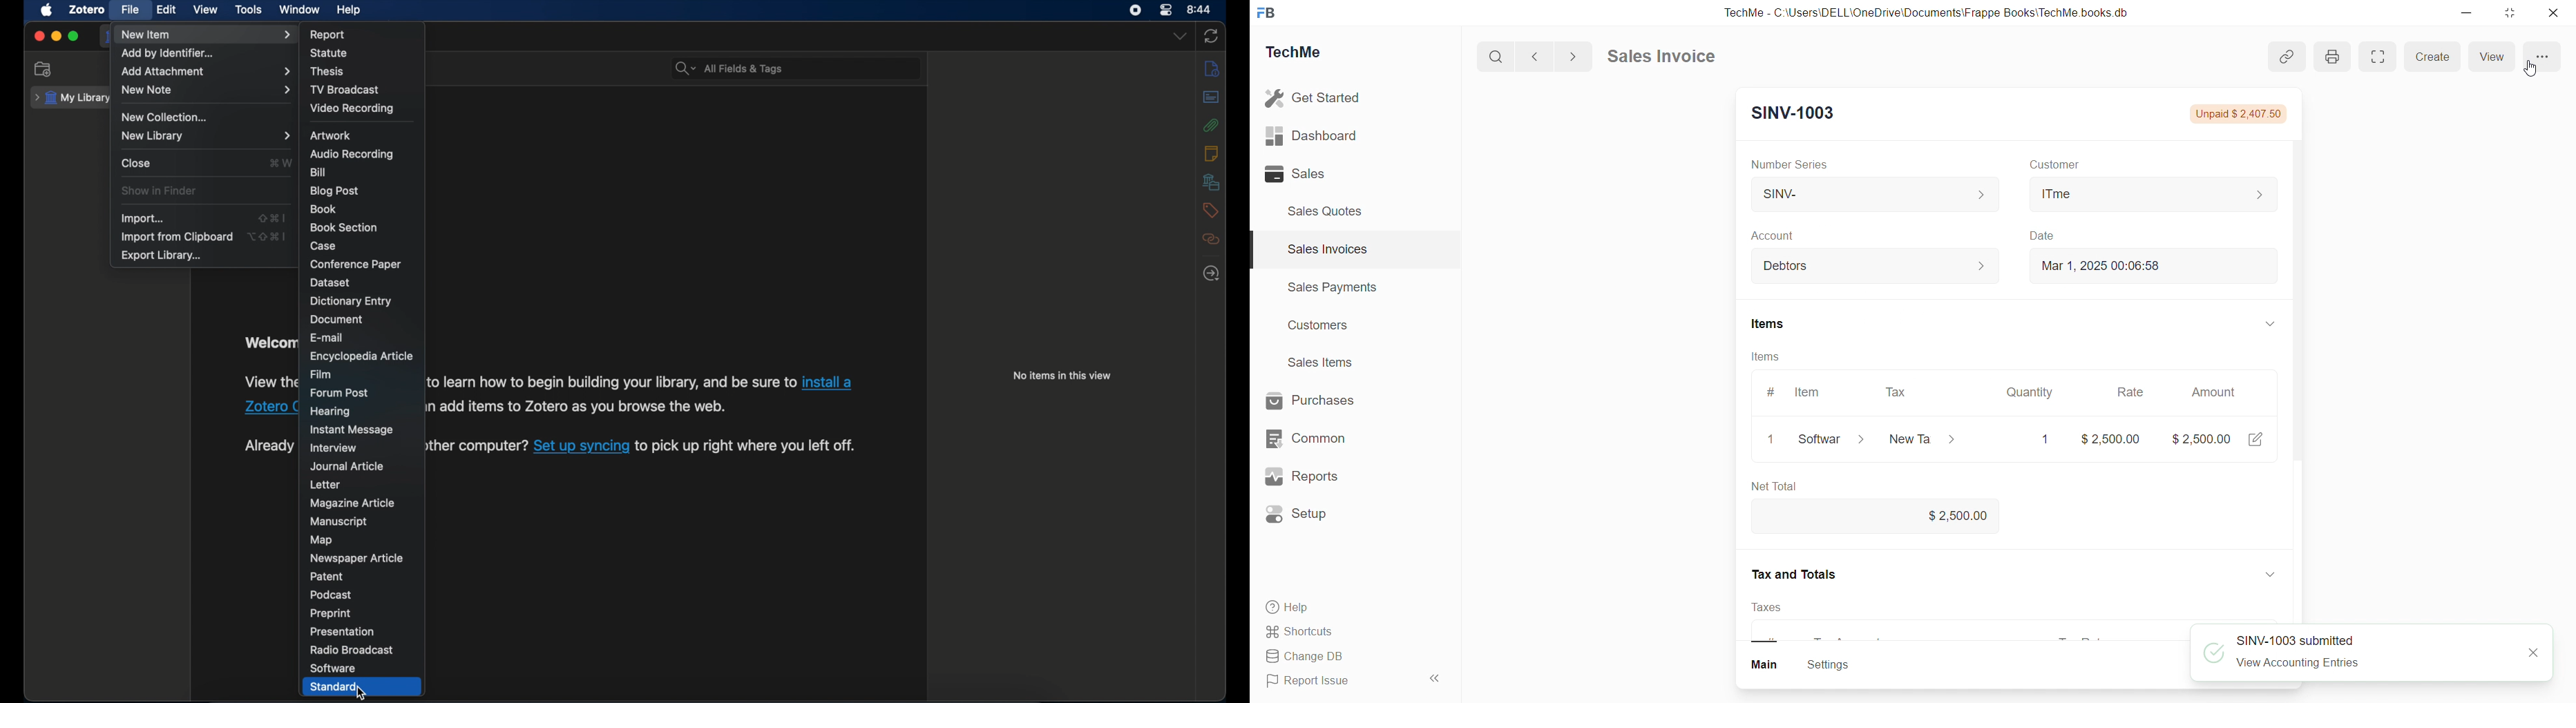 This screenshot has height=728, width=2576. I want to click on hearing, so click(331, 412).